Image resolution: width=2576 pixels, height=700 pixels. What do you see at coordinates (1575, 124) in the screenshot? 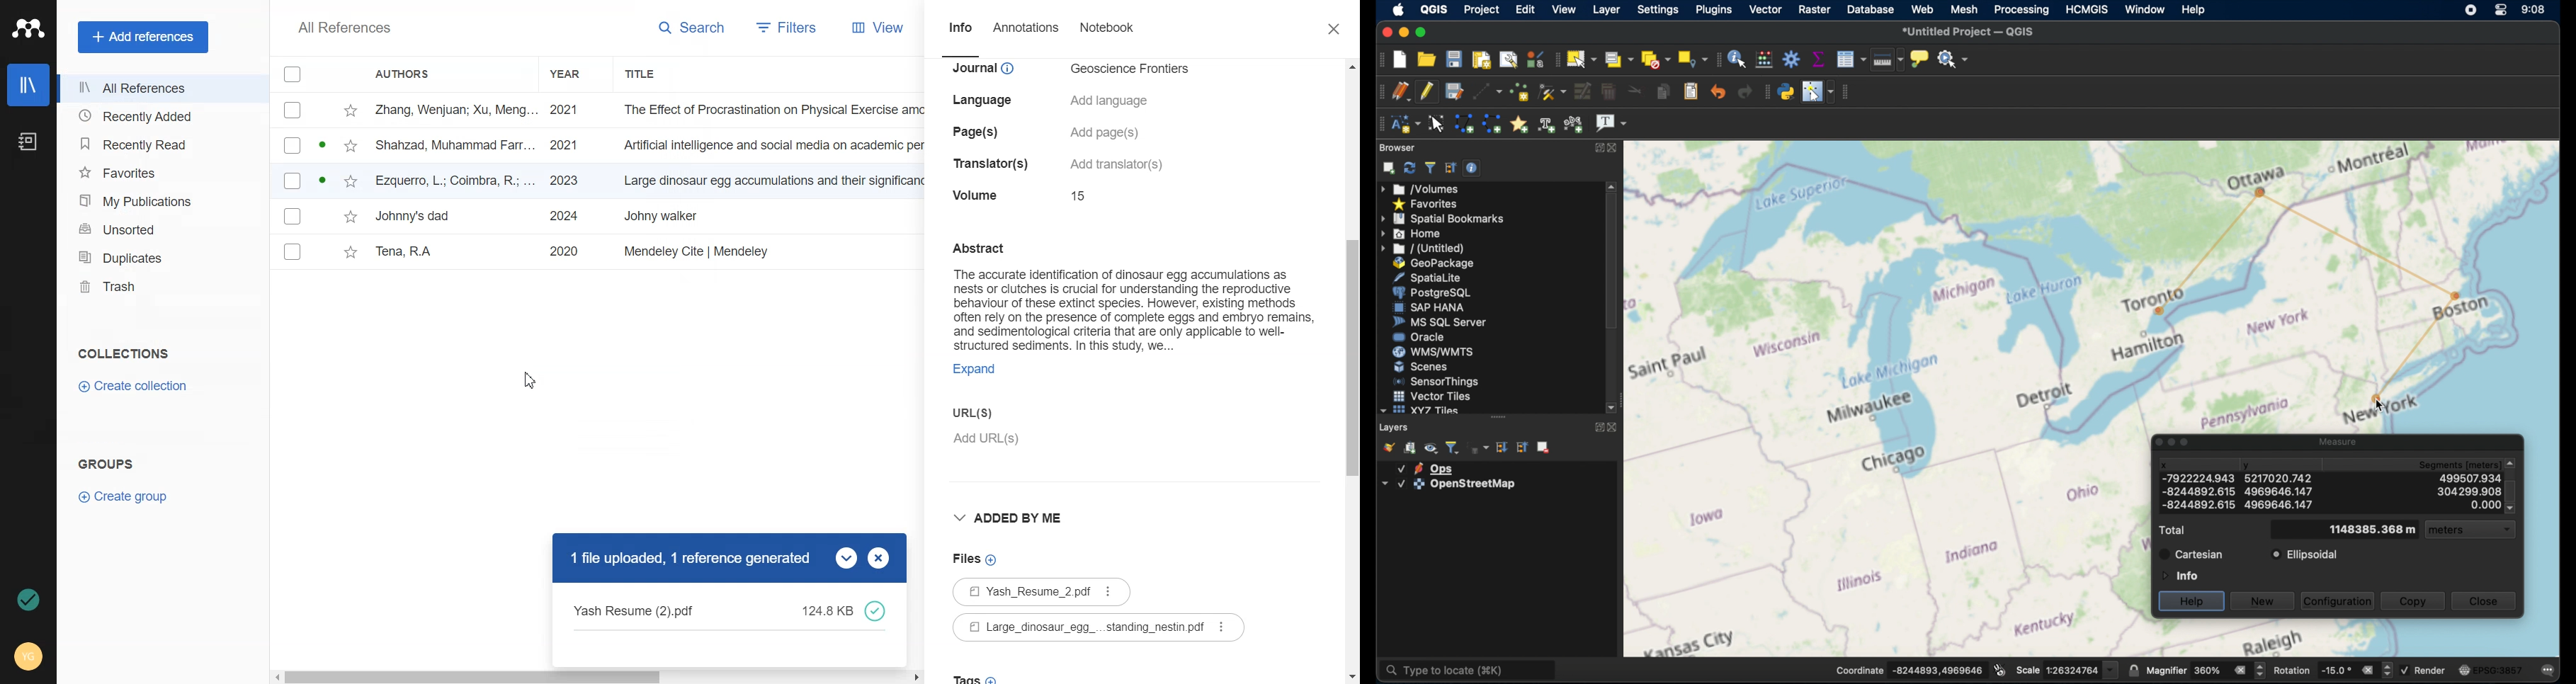
I see `text annotation along line` at bounding box center [1575, 124].